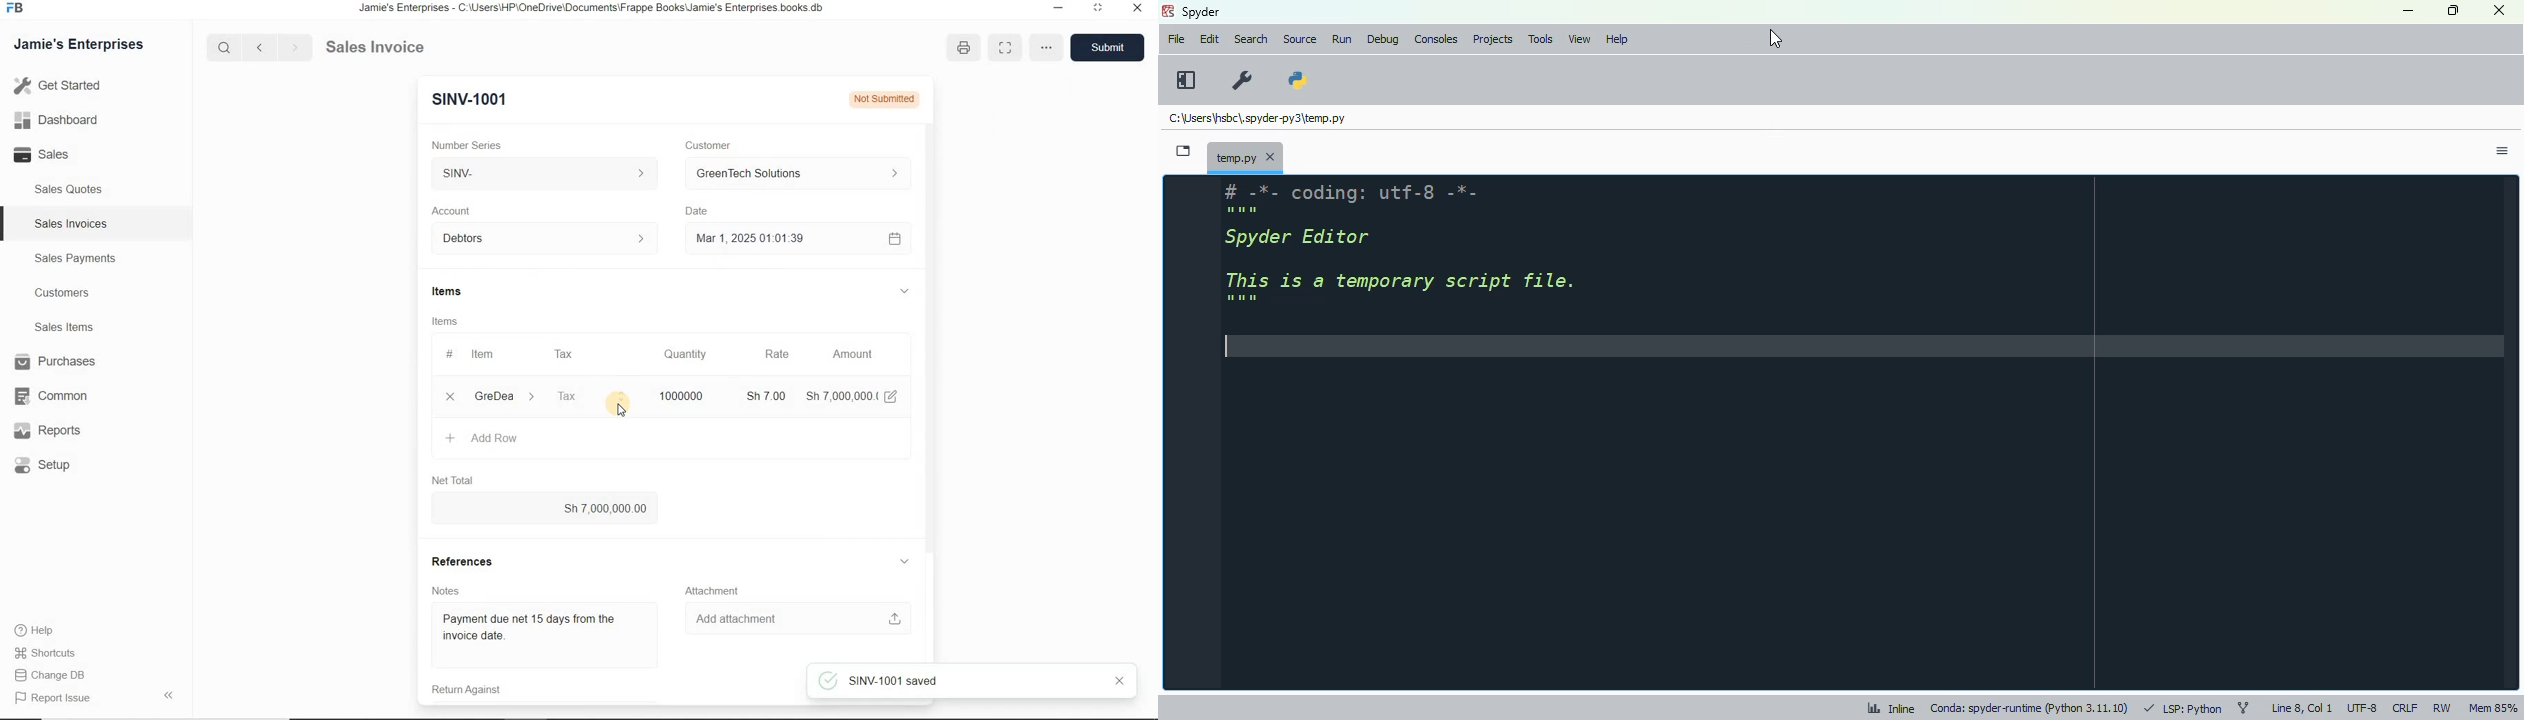  Describe the element at coordinates (1201, 12) in the screenshot. I see `spyder` at that location.